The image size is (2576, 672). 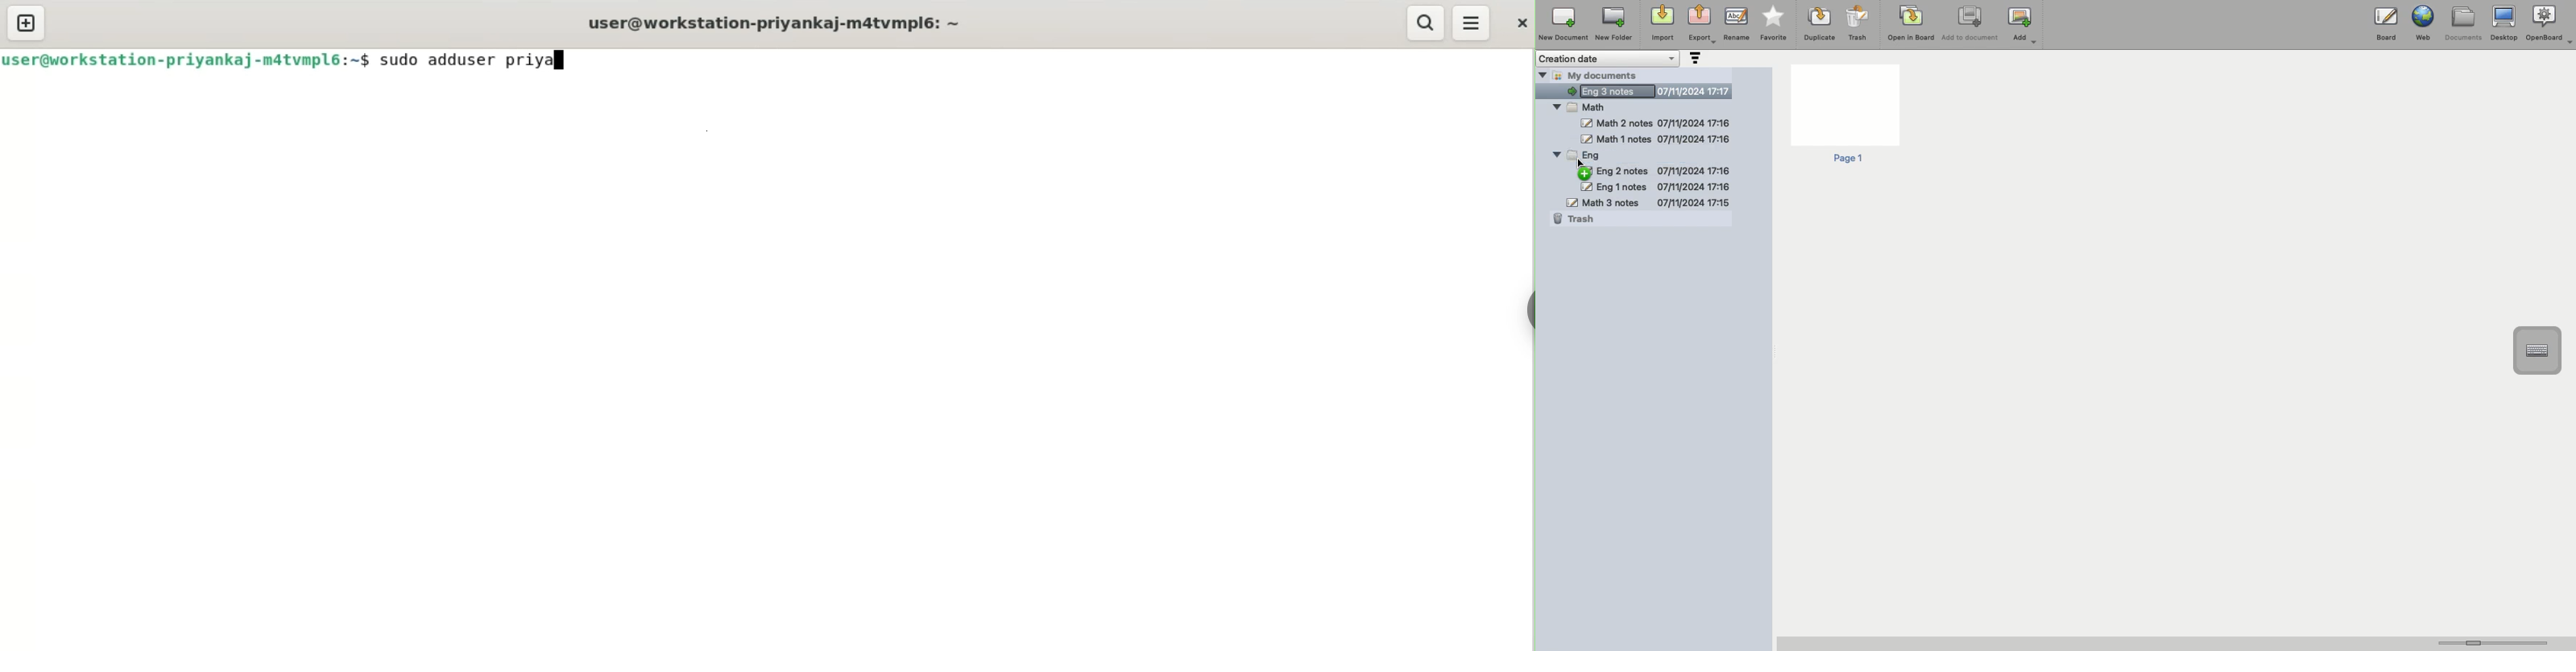 What do you see at coordinates (27, 23) in the screenshot?
I see `new tab` at bounding box center [27, 23].